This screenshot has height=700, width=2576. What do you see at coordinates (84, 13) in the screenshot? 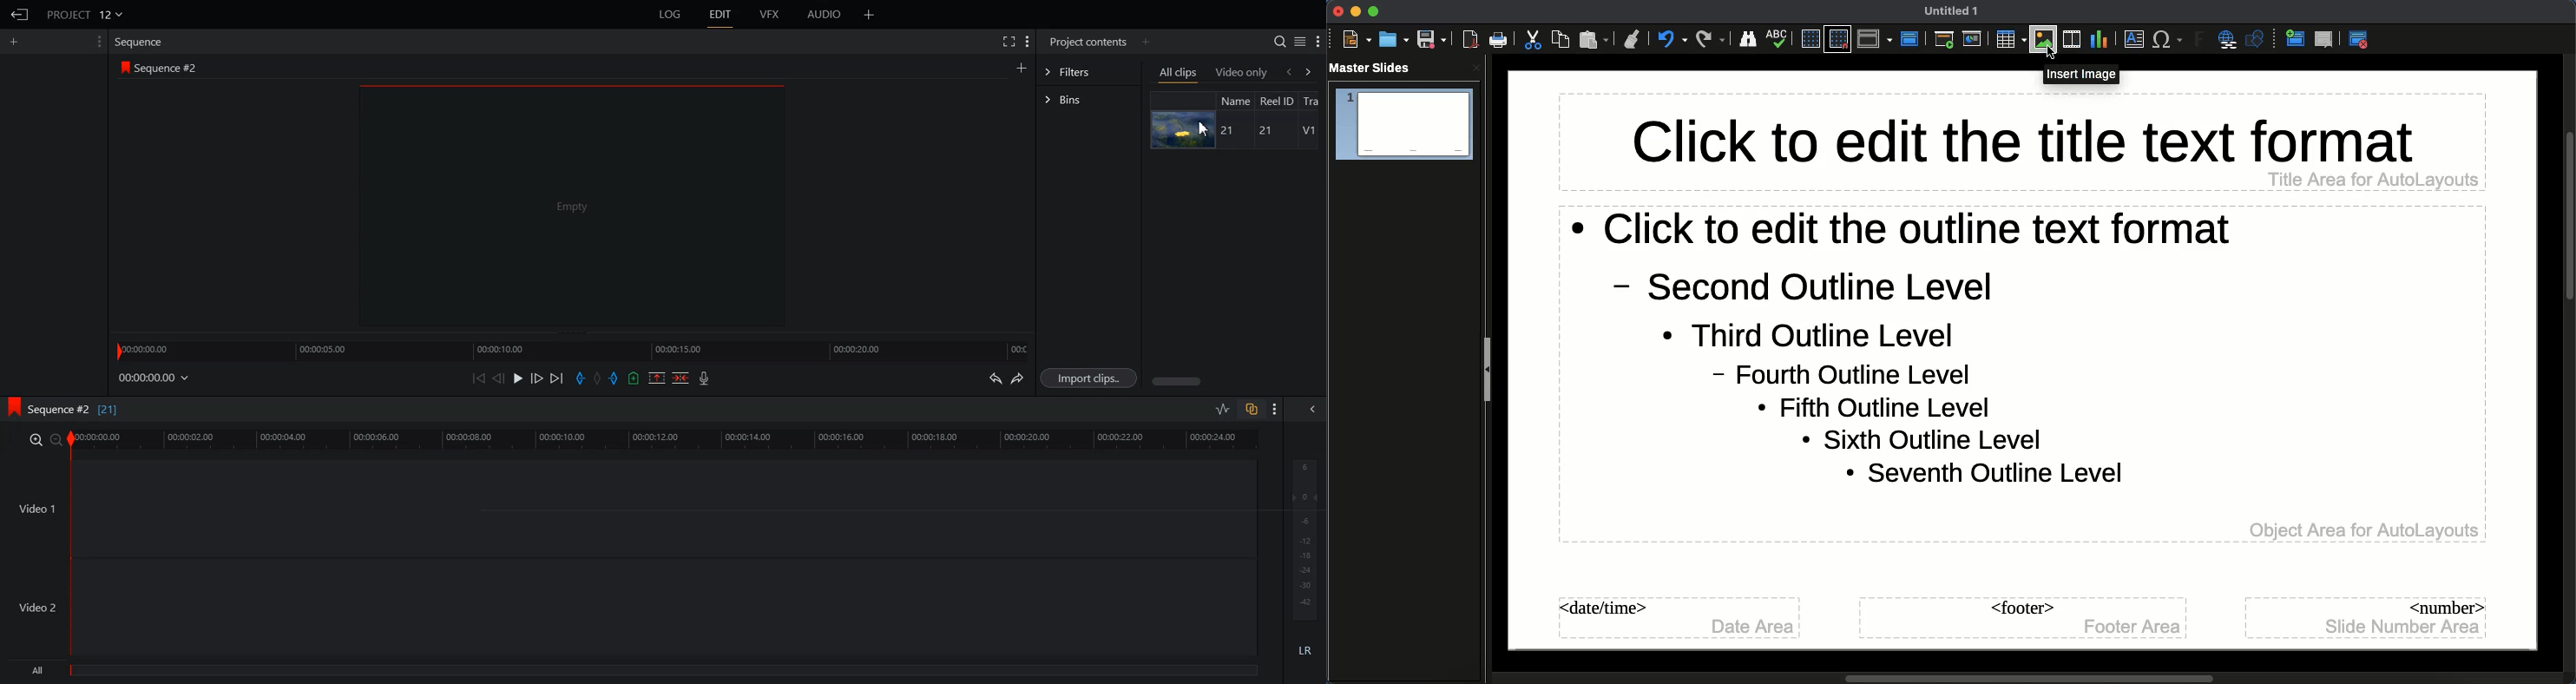
I see `Project 12` at bounding box center [84, 13].